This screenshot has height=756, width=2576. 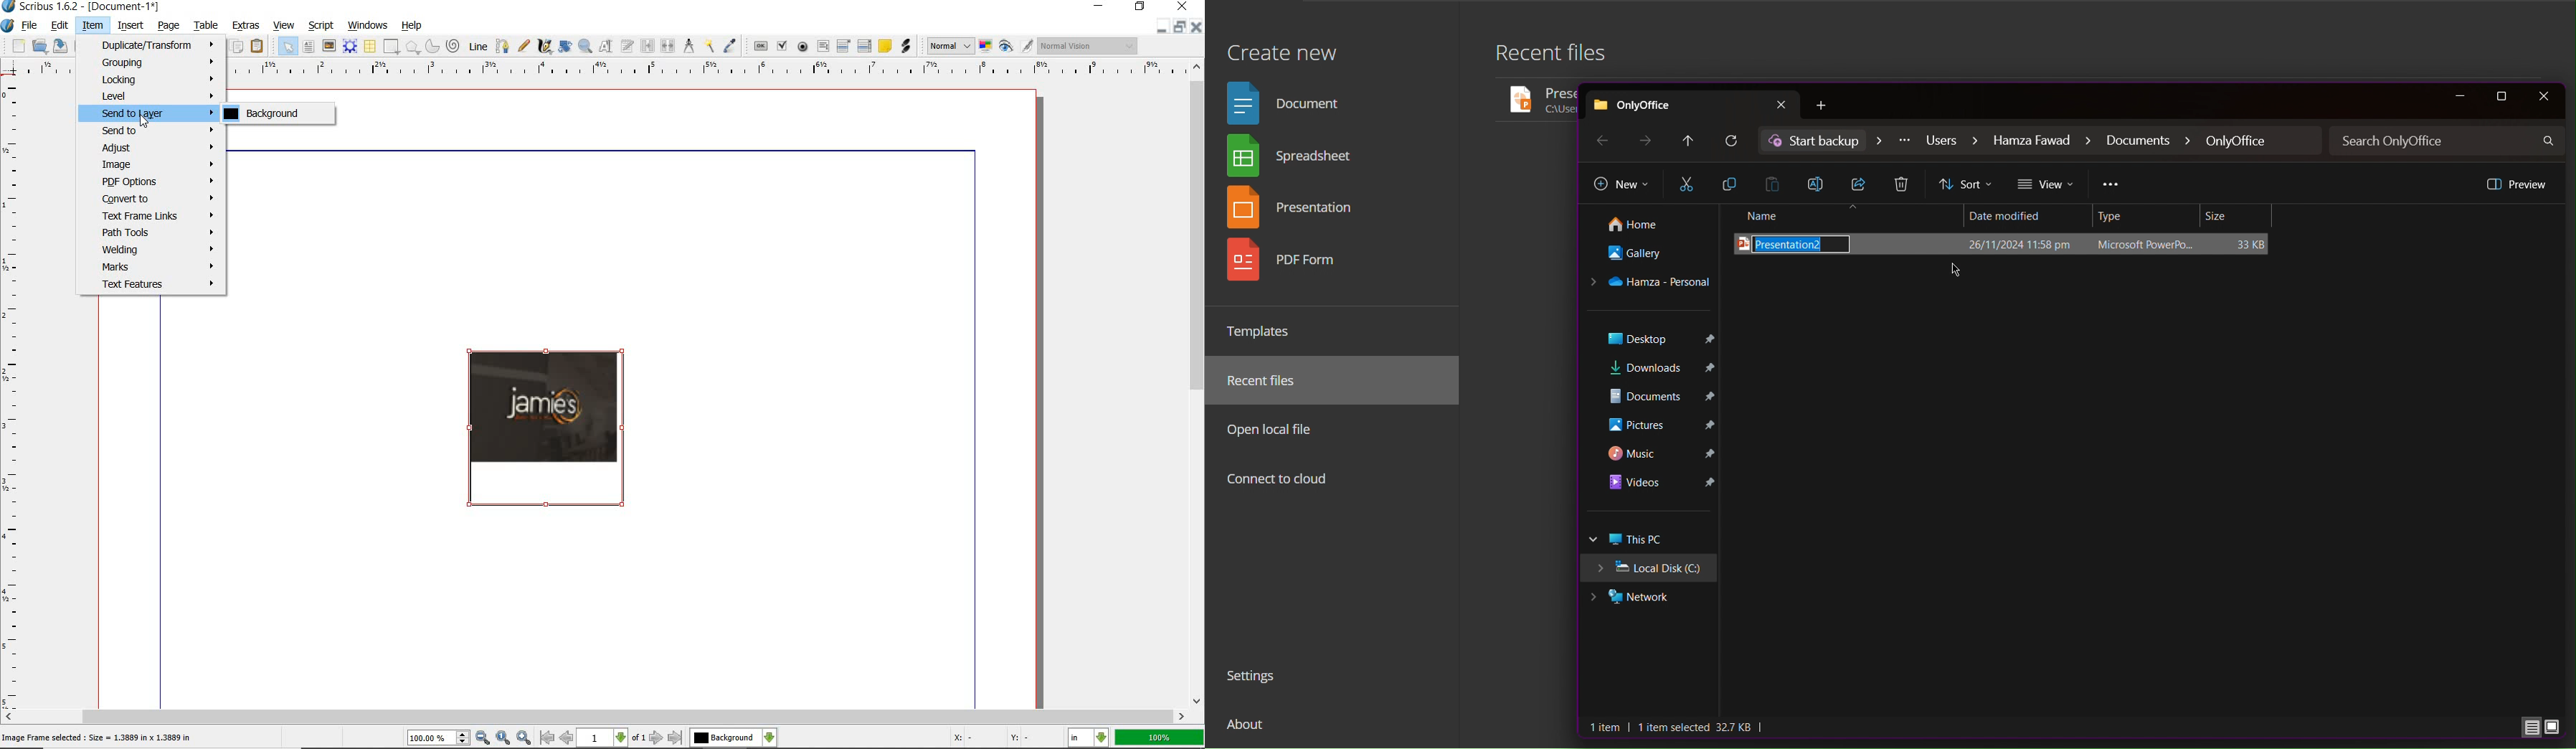 What do you see at coordinates (39, 45) in the screenshot?
I see `open` at bounding box center [39, 45].